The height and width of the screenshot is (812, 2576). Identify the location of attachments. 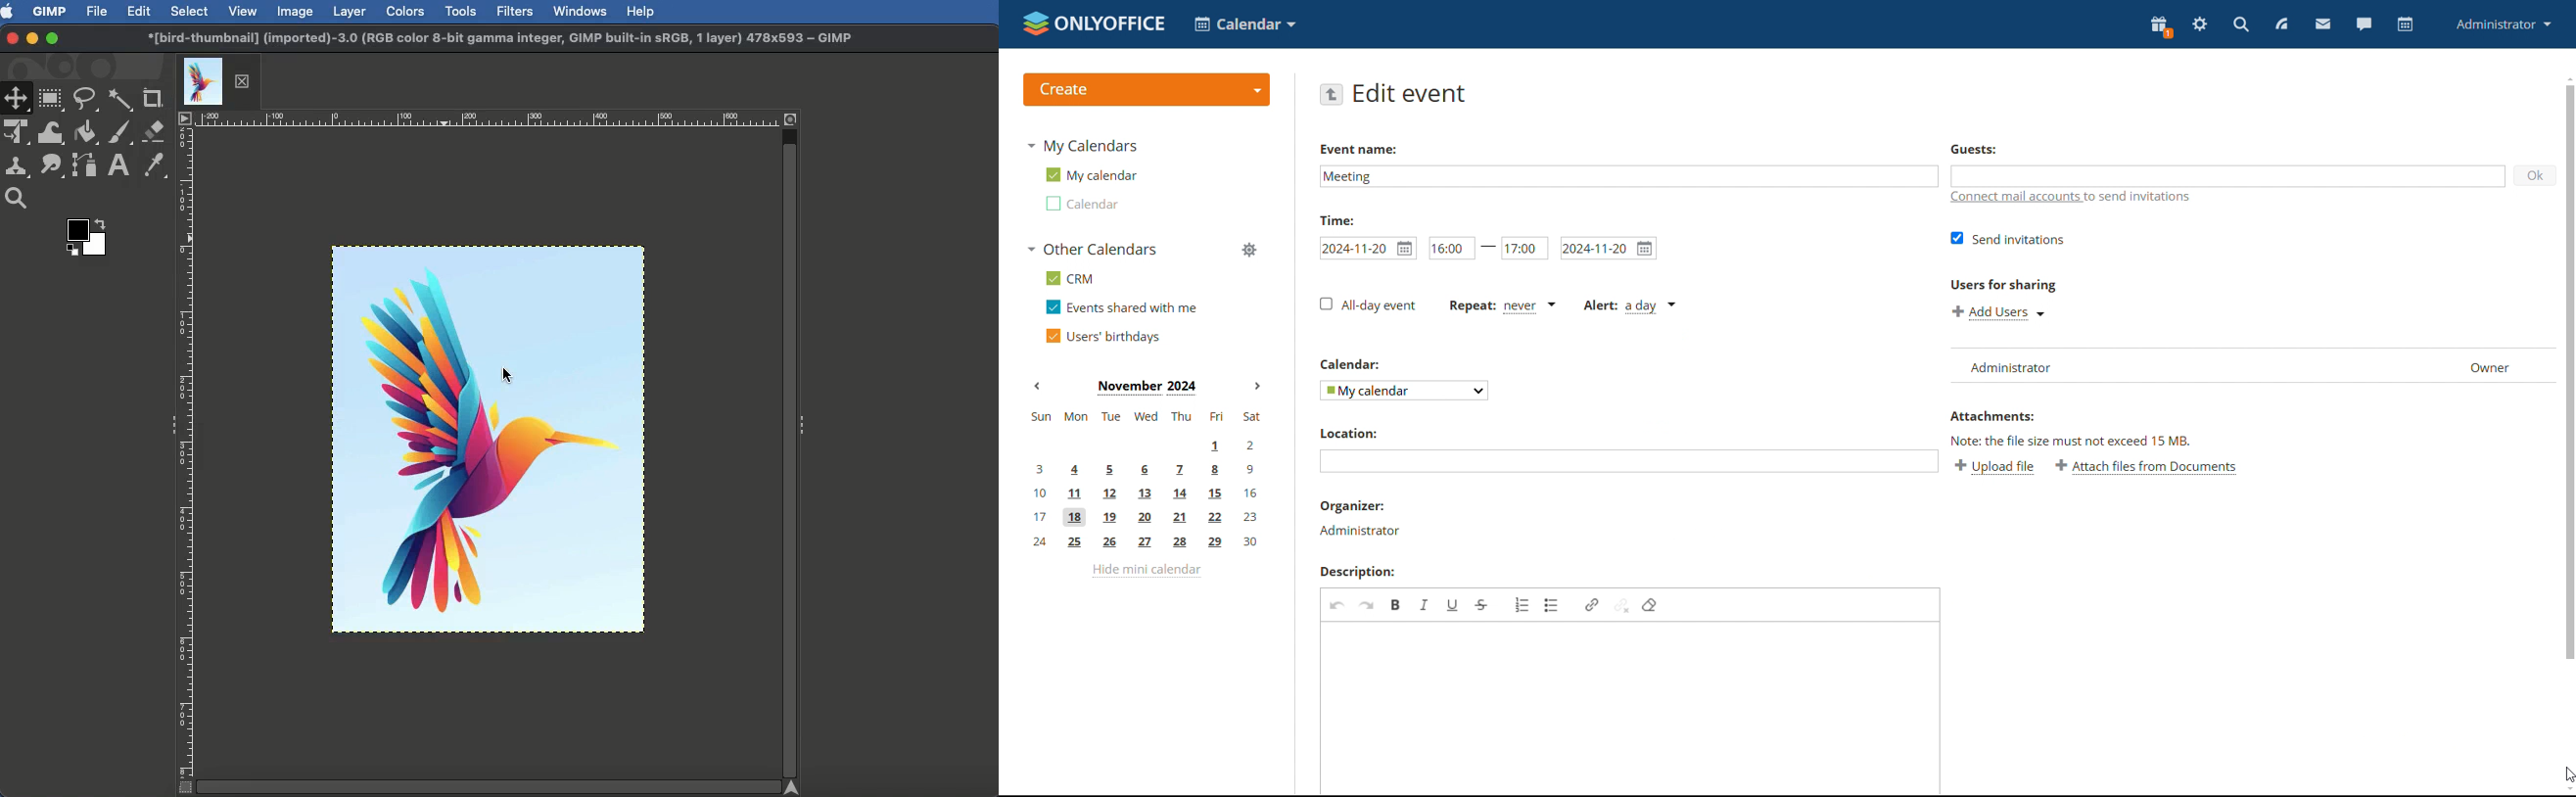
(1991, 417).